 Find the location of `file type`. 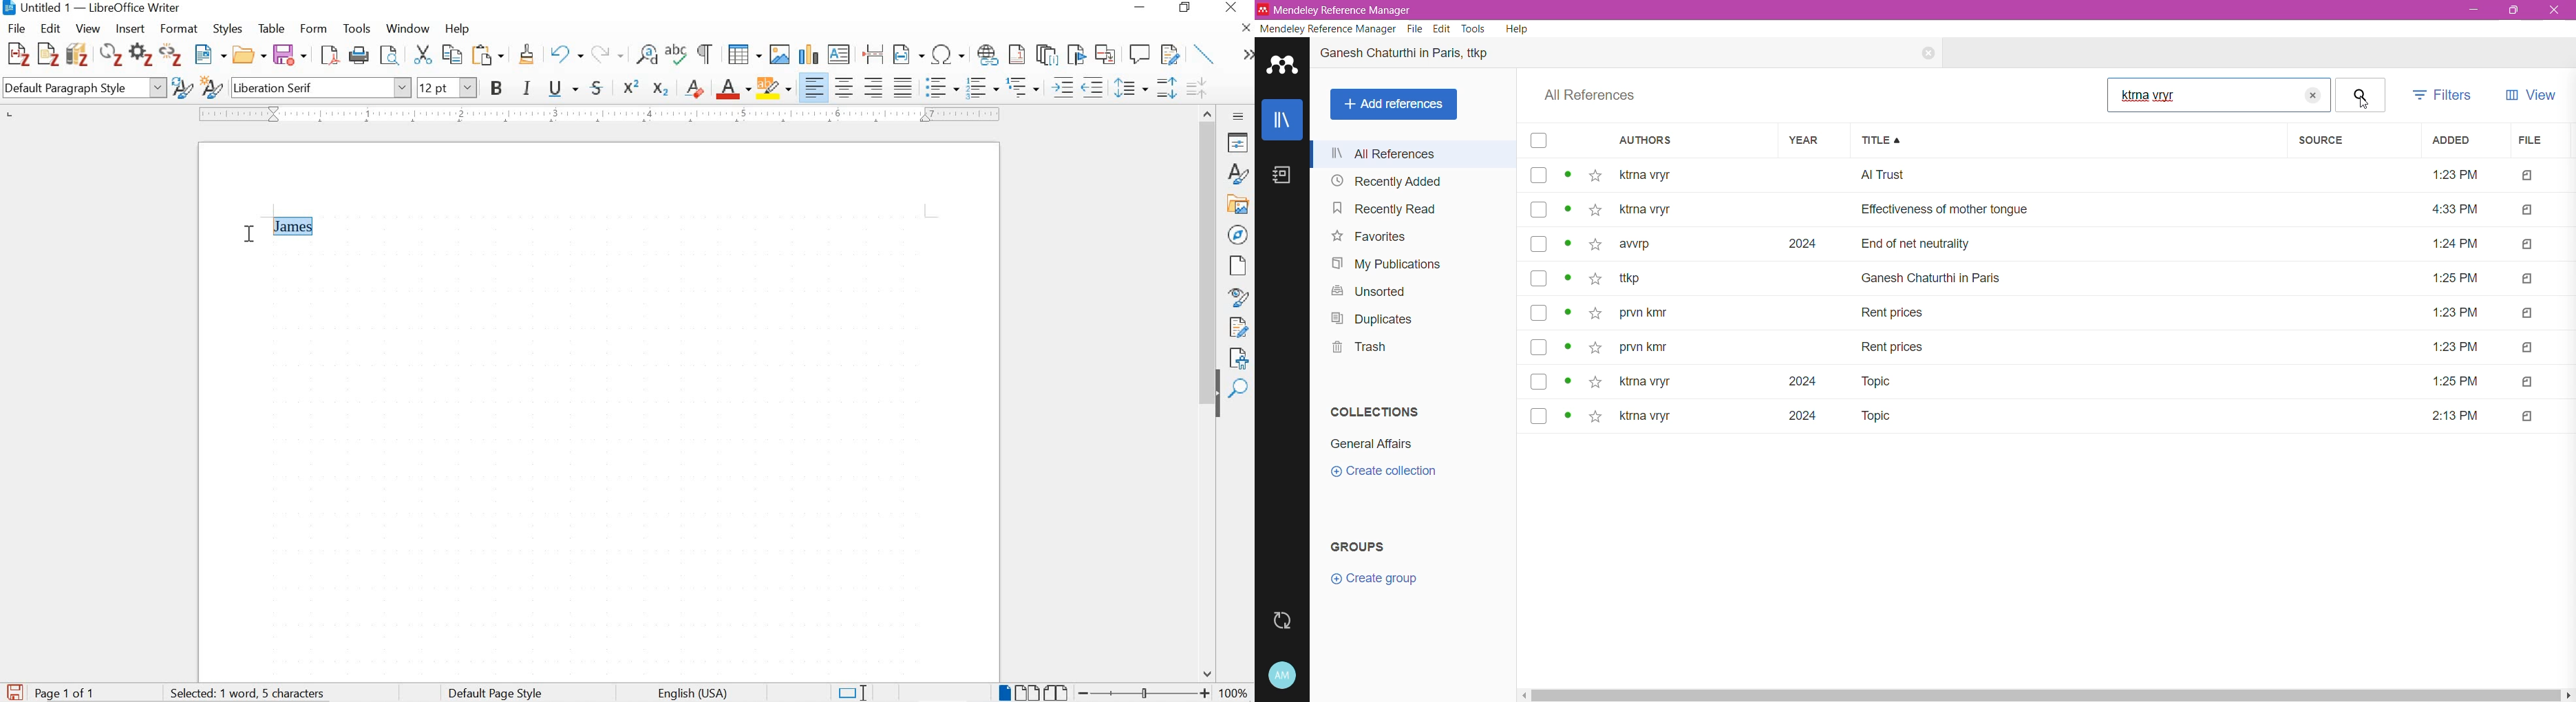

file type is located at coordinates (2527, 315).